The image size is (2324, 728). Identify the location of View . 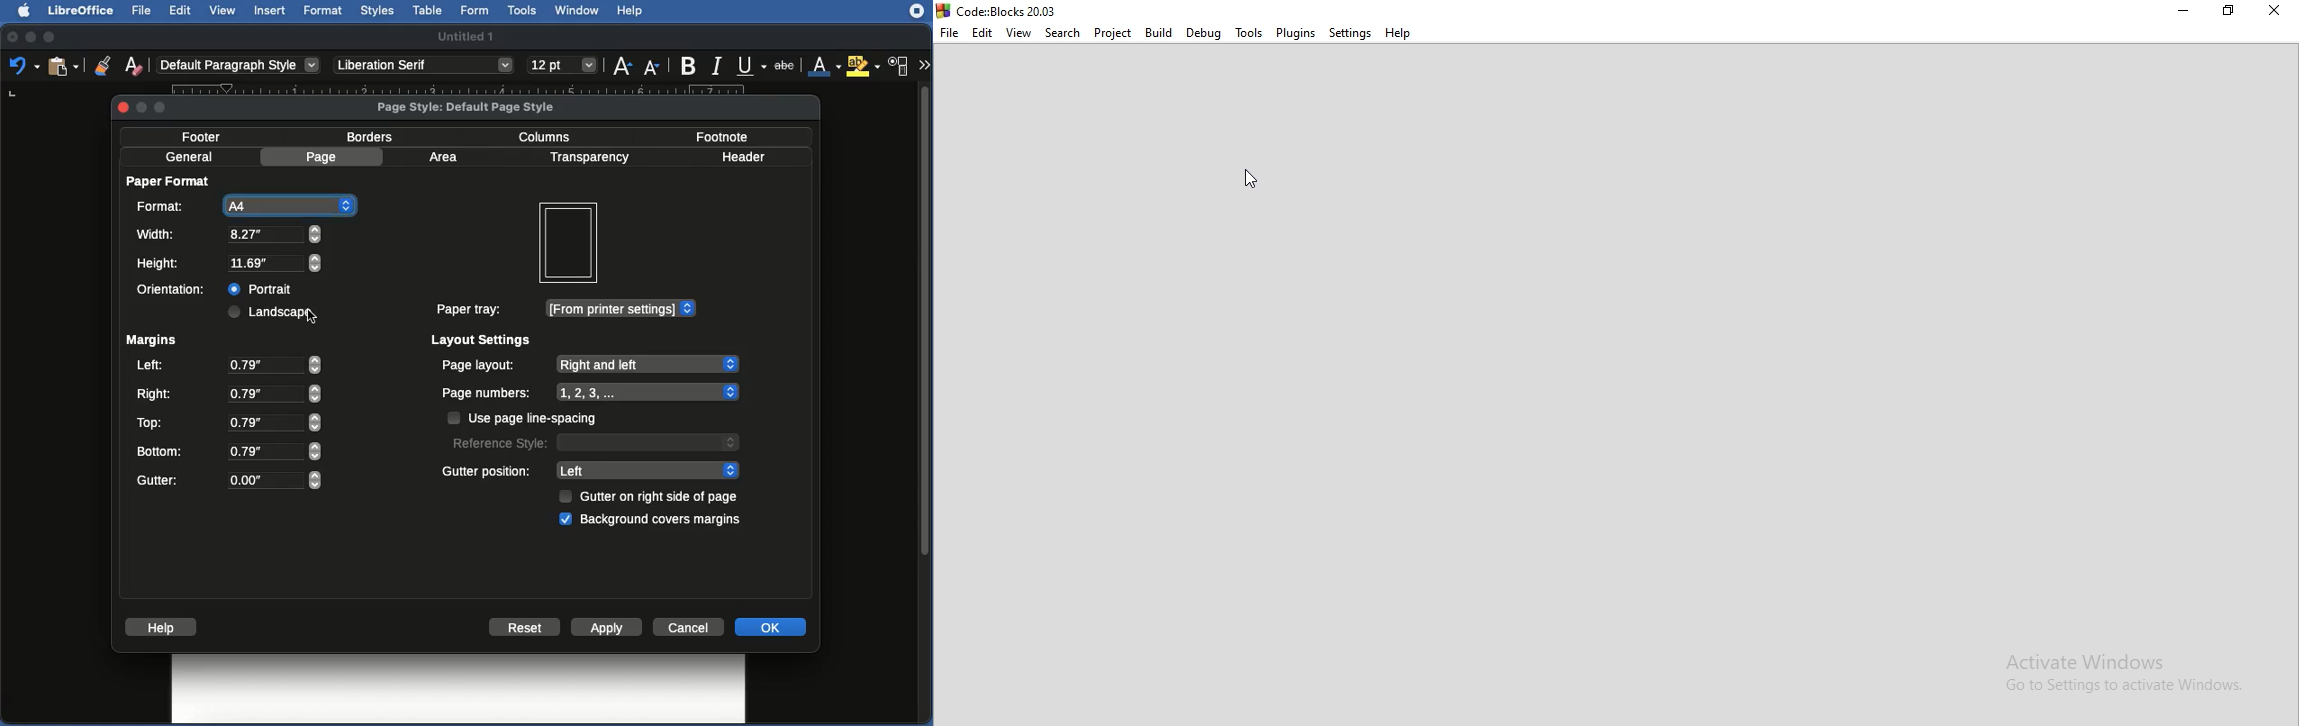
(1019, 33).